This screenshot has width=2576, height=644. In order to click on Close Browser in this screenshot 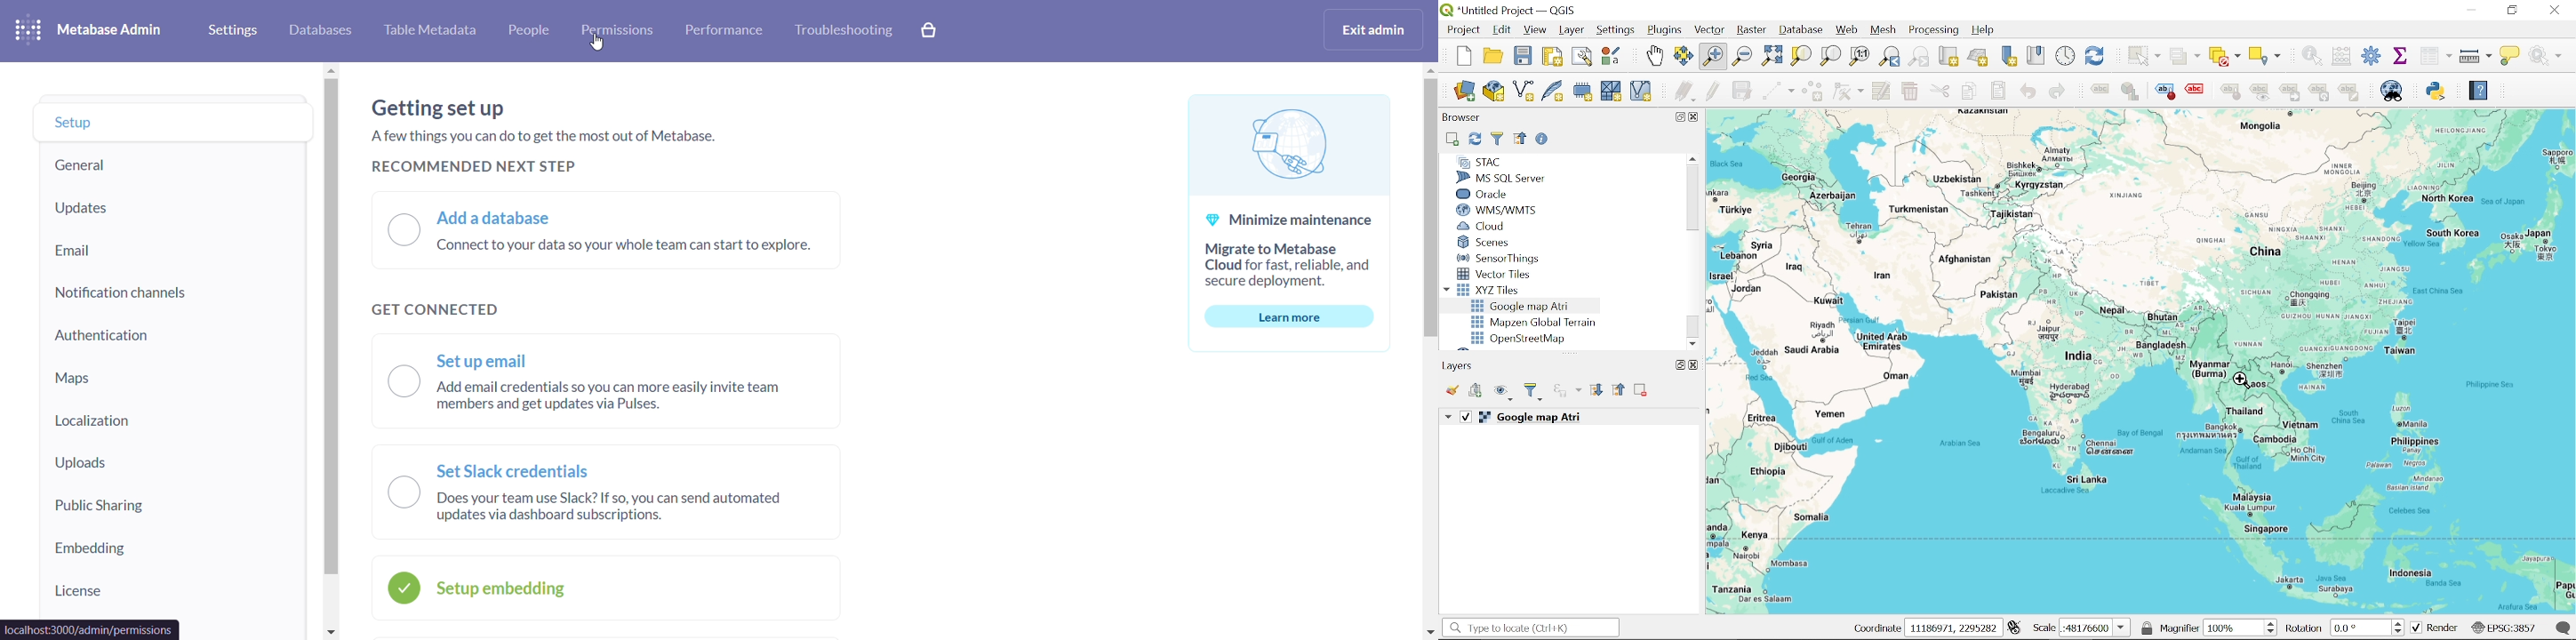, I will do `click(1695, 117)`.